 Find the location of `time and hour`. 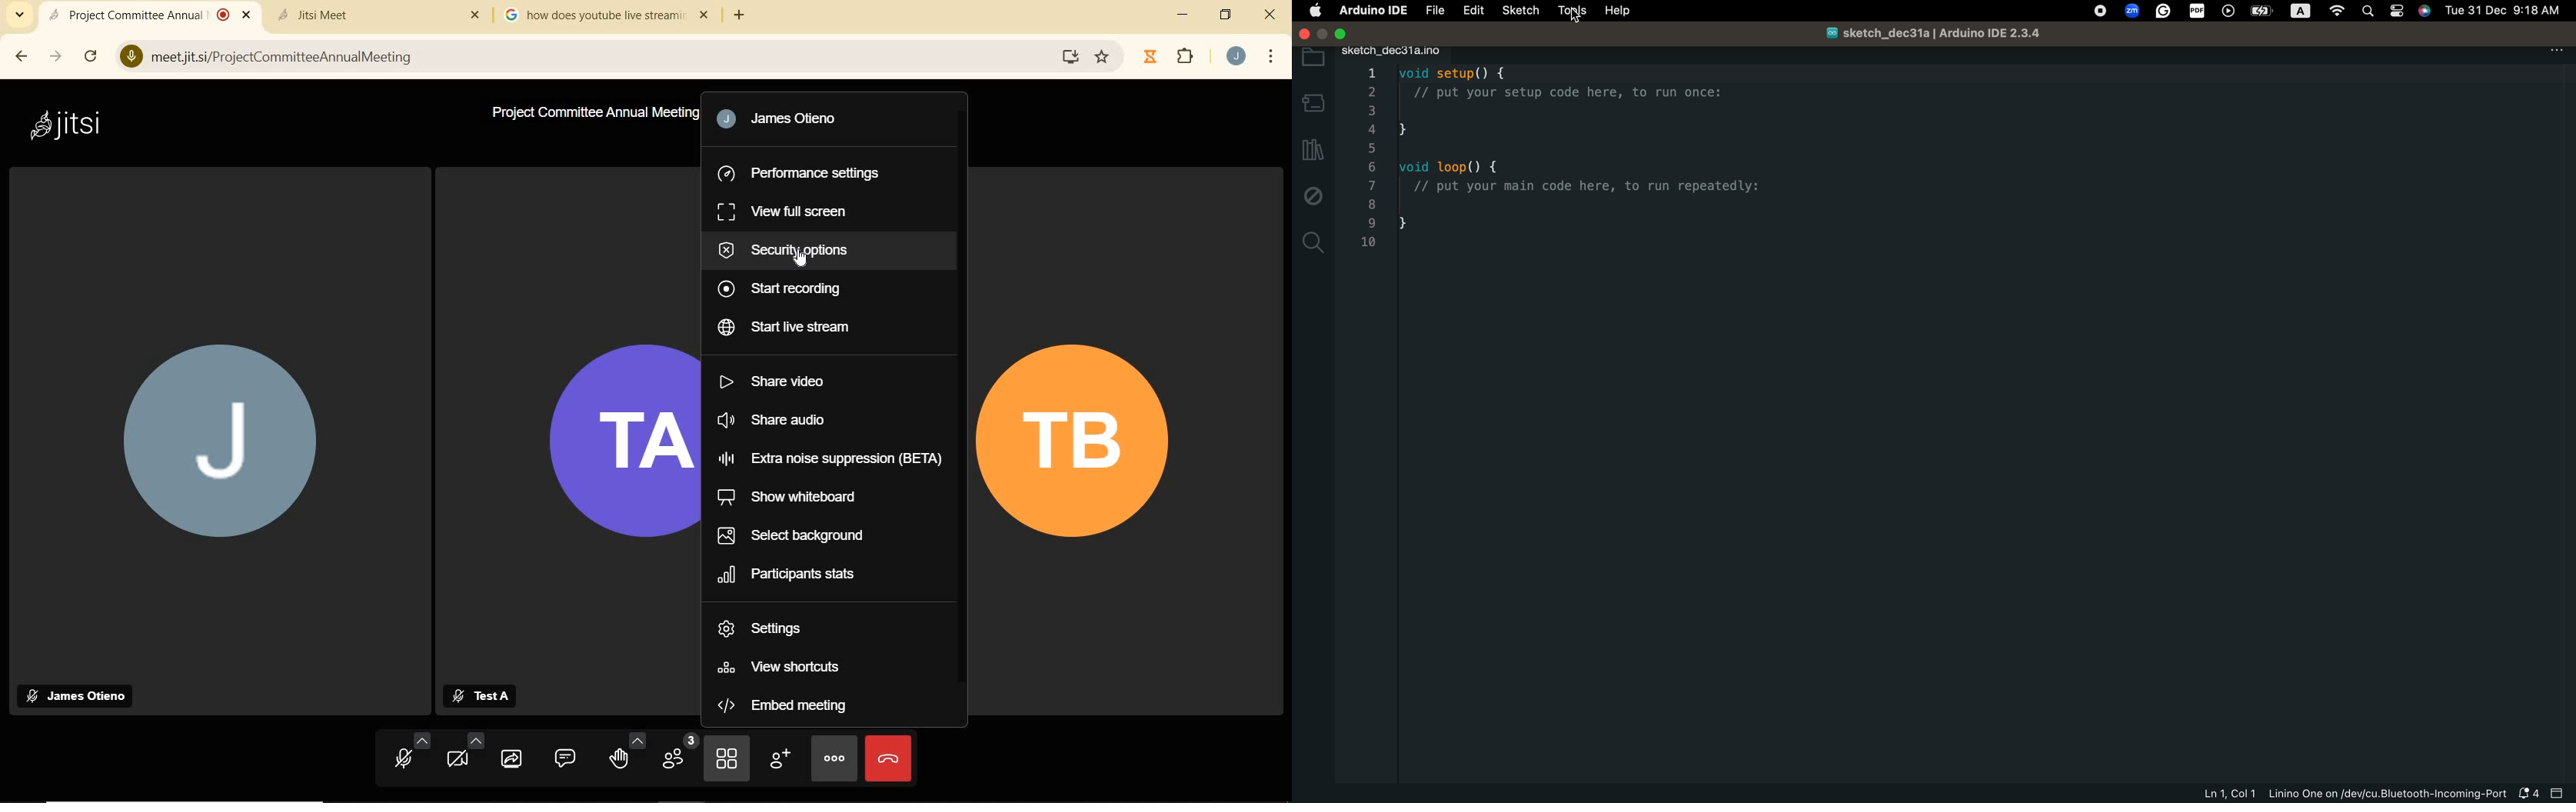

time and hour is located at coordinates (2506, 10).